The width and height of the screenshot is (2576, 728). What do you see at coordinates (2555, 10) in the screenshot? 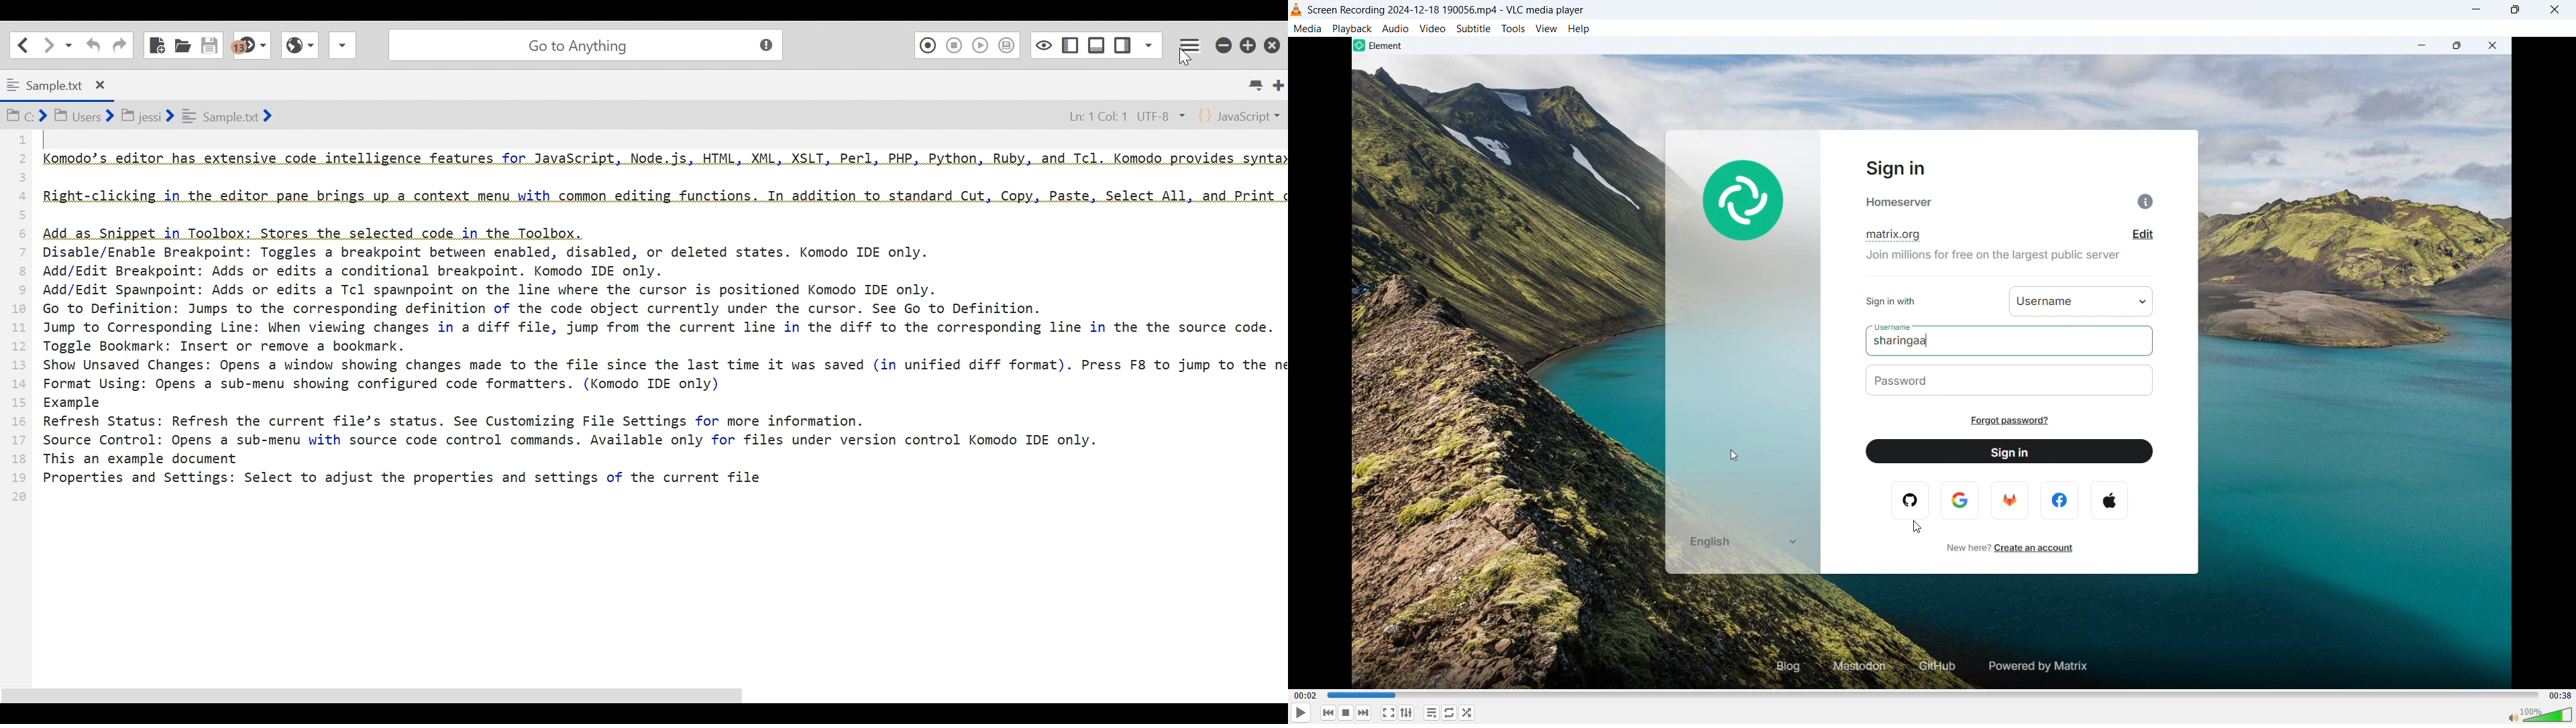
I see `close` at bounding box center [2555, 10].